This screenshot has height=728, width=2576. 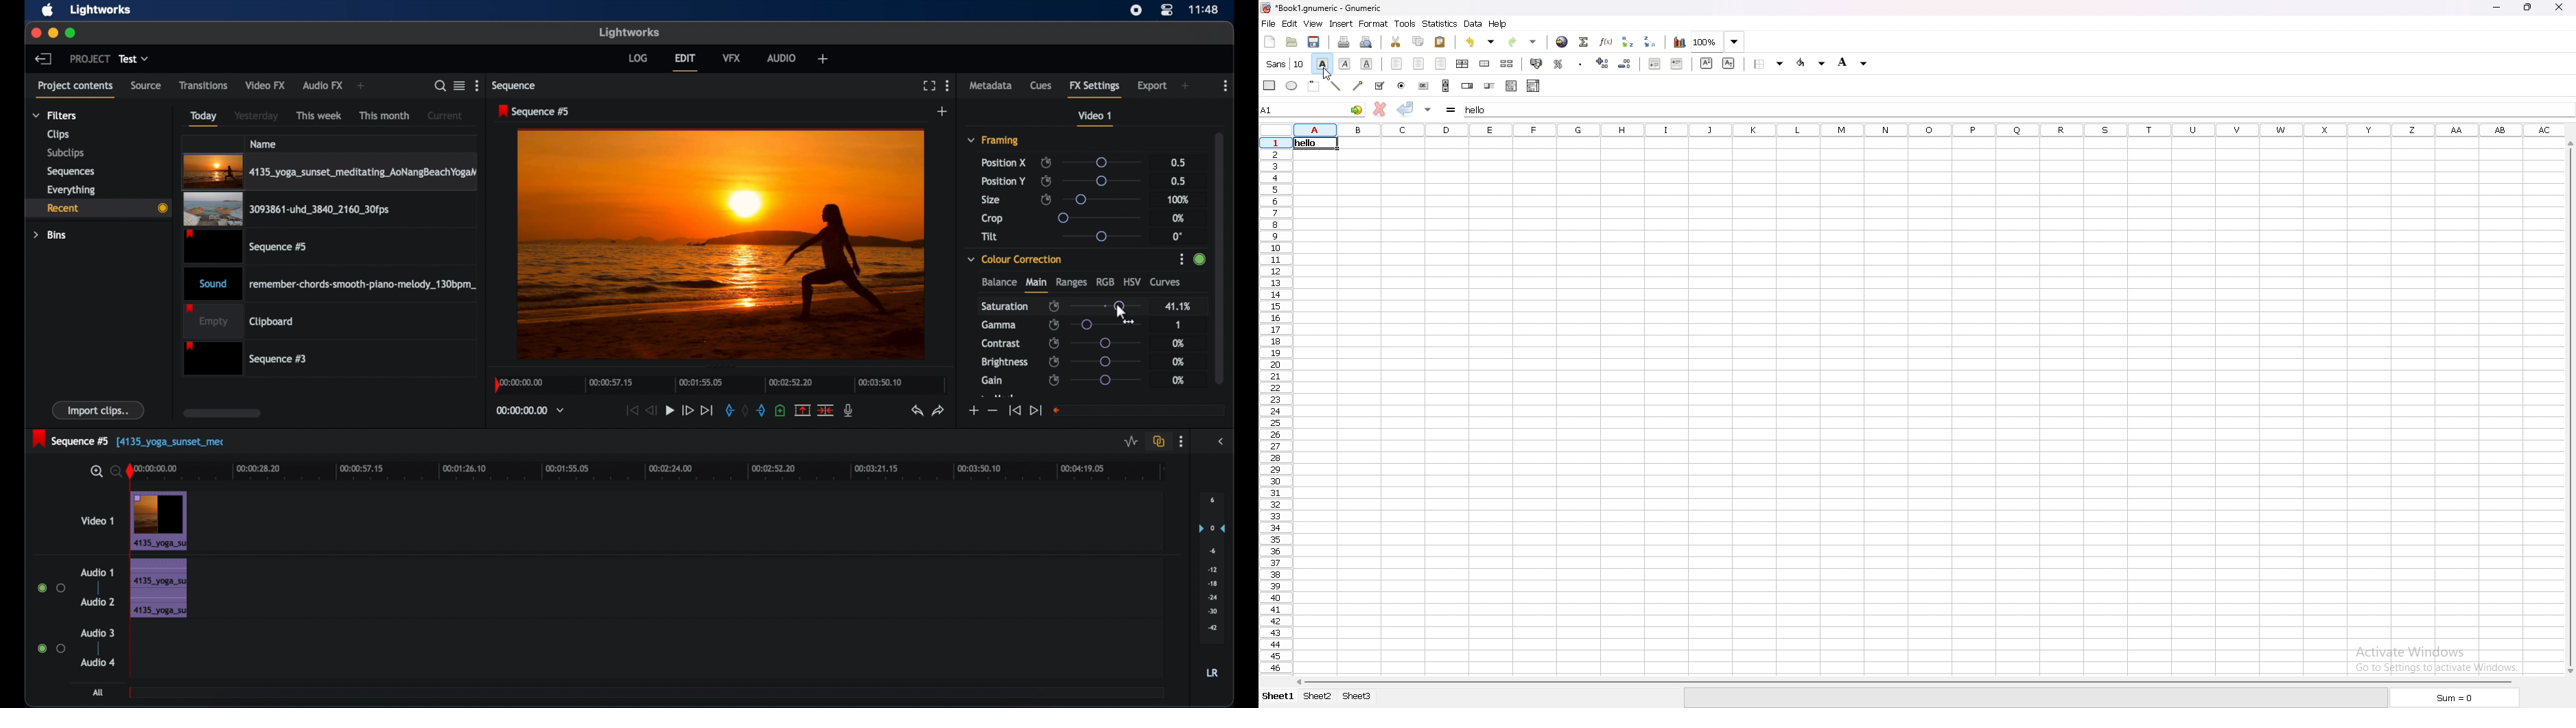 I want to click on slider, so click(x=1490, y=86).